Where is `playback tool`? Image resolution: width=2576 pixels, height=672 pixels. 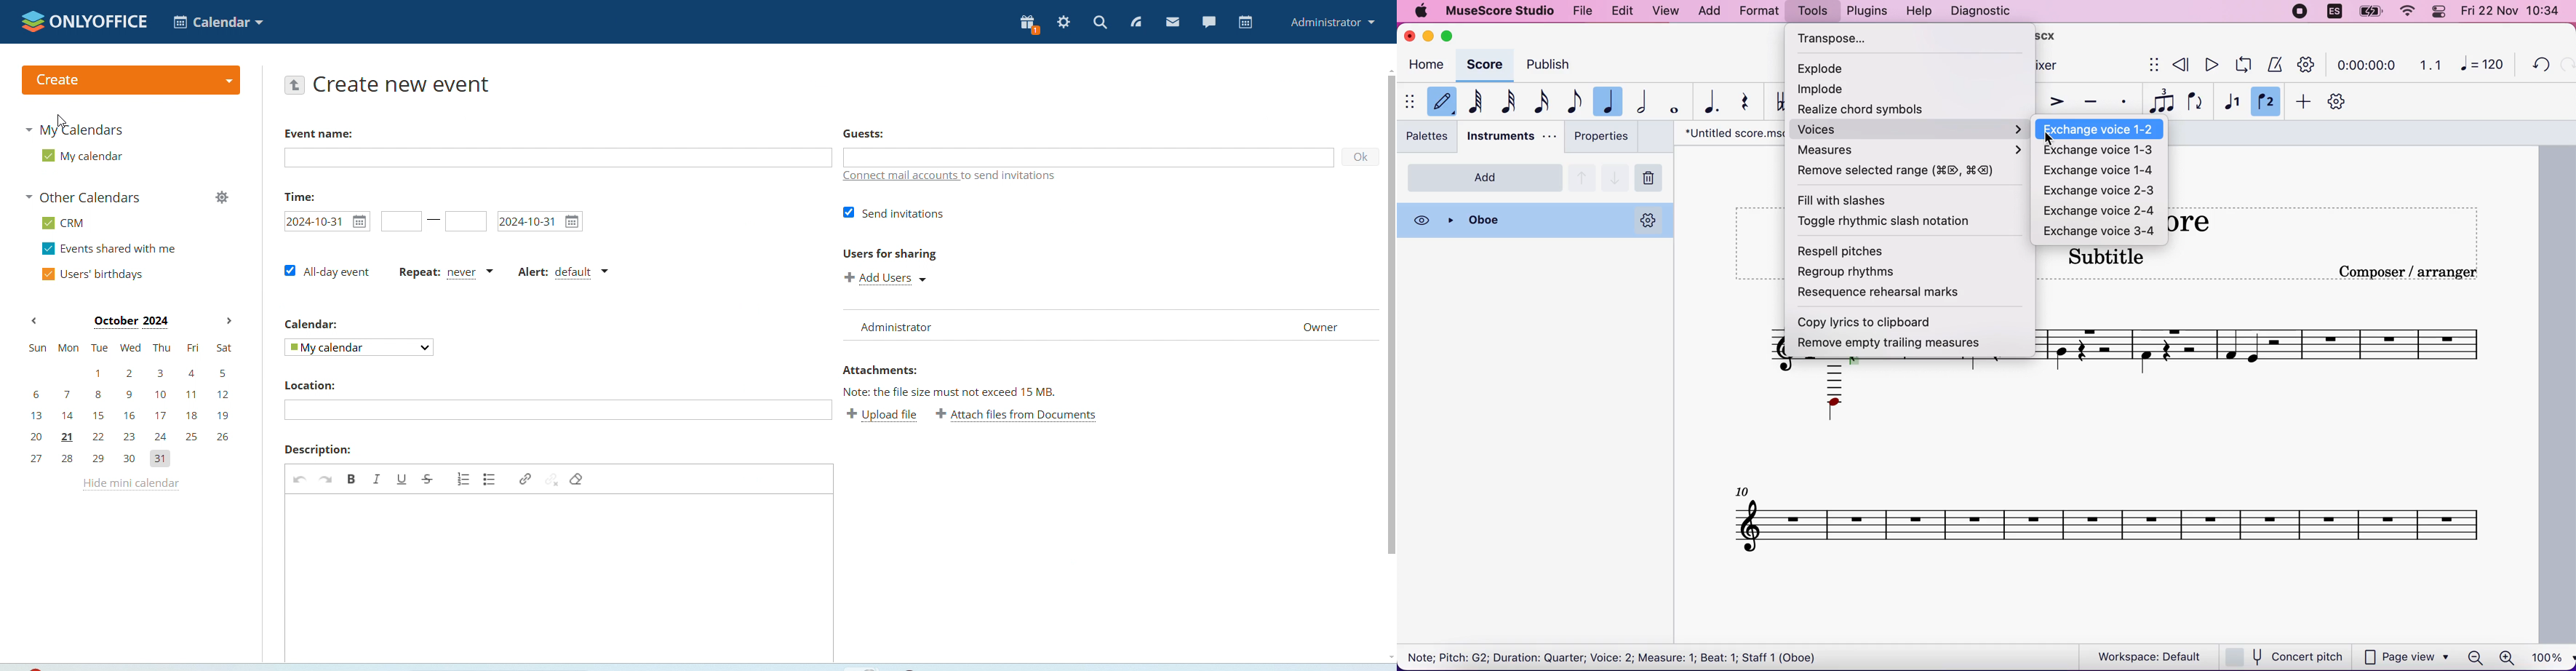 playback tool is located at coordinates (2309, 63).